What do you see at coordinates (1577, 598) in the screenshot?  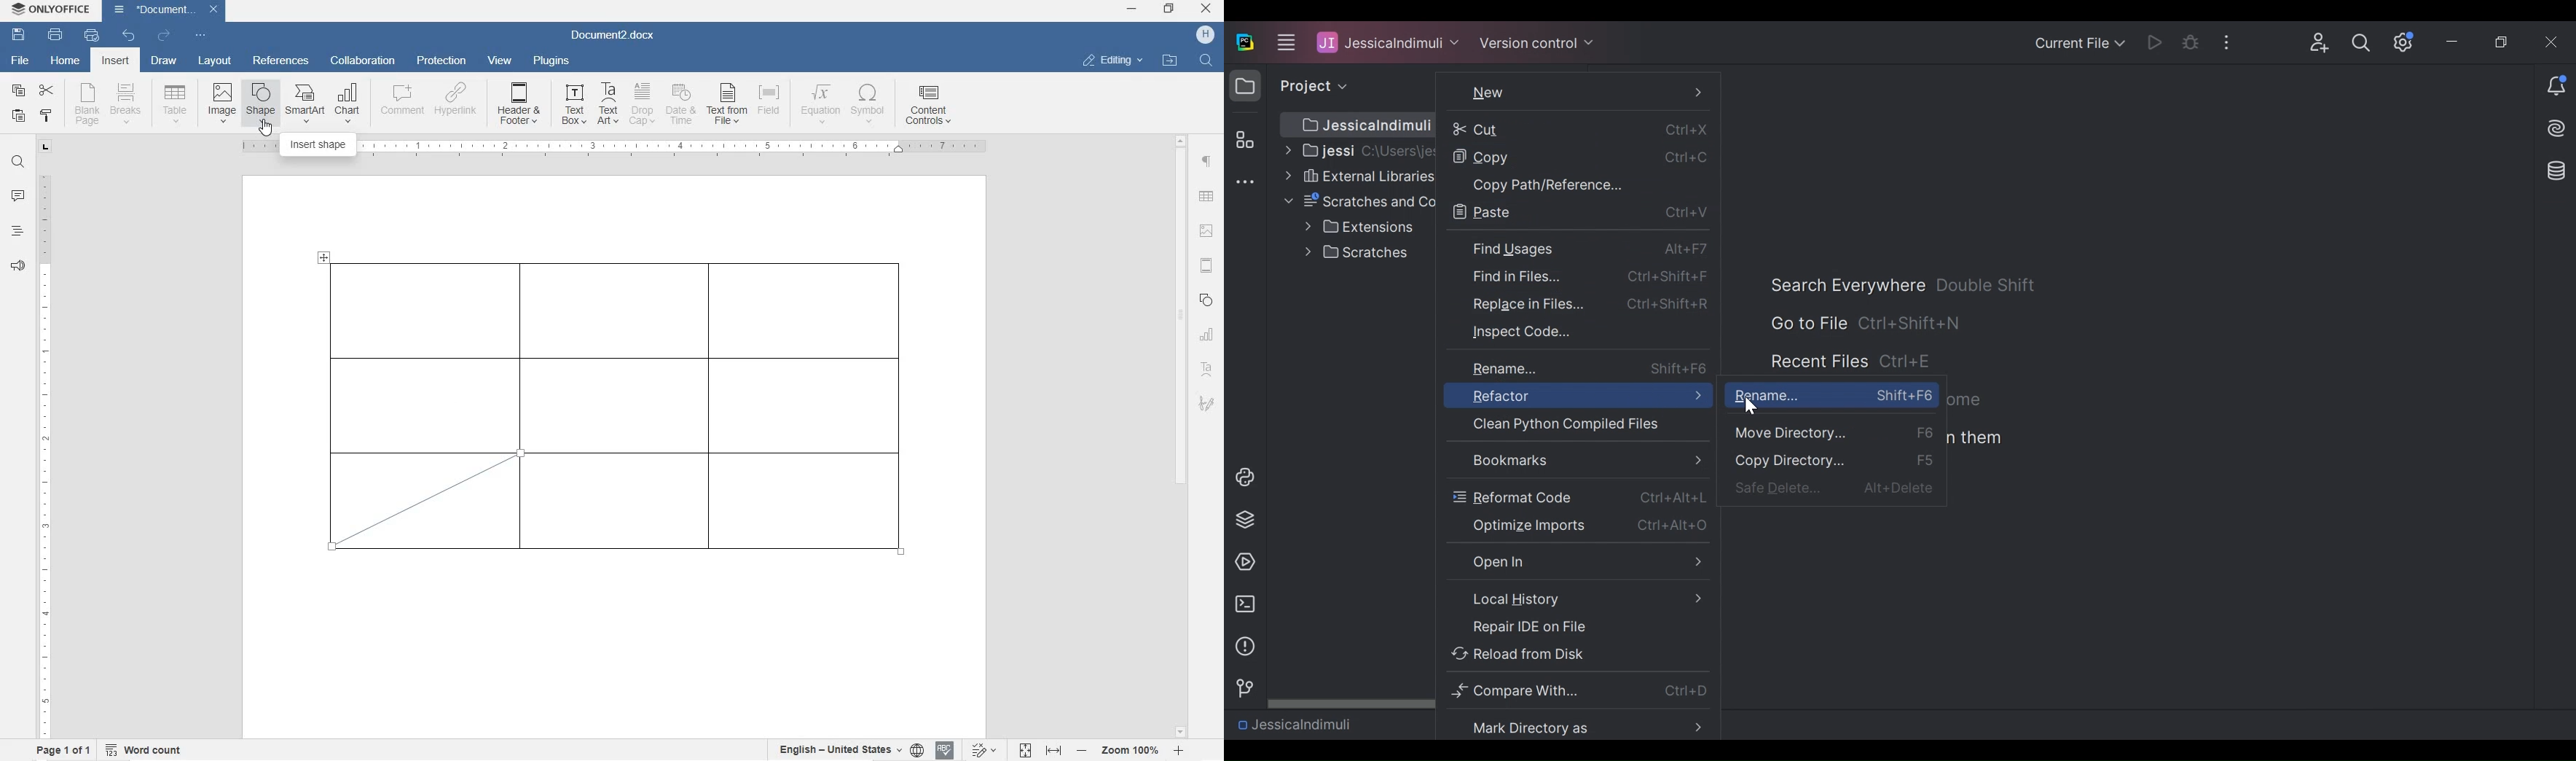 I see `Local History` at bounding box center [1577, 598].